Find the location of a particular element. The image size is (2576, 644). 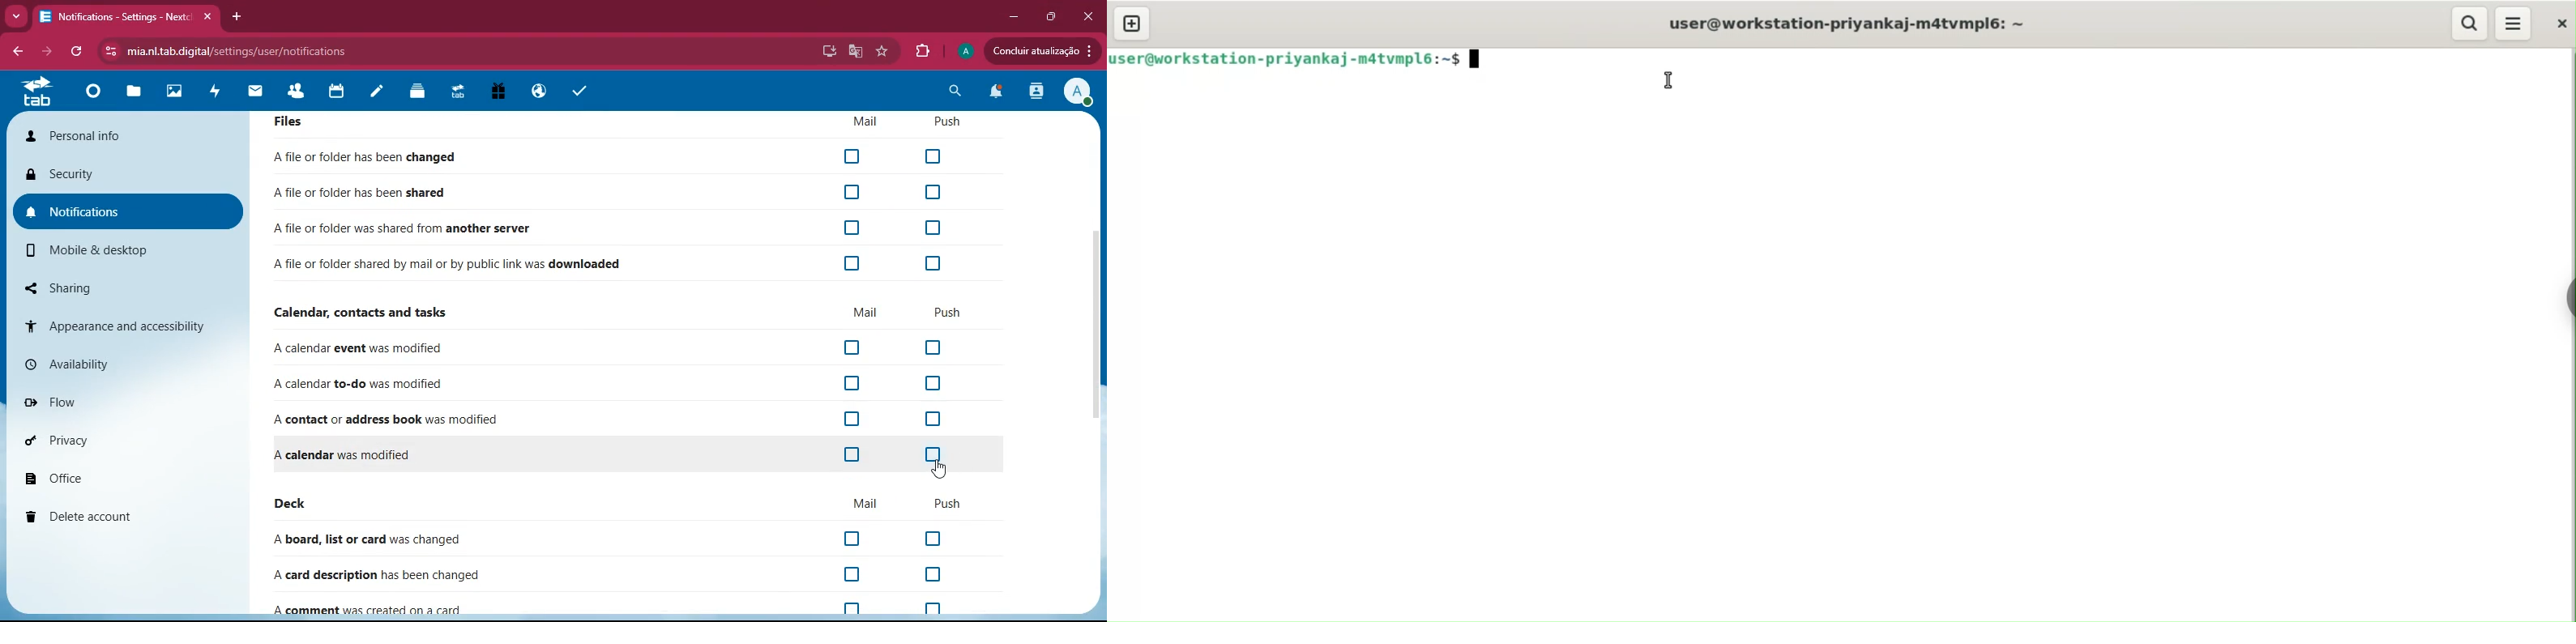

mail is located at coordinates (863, 313).